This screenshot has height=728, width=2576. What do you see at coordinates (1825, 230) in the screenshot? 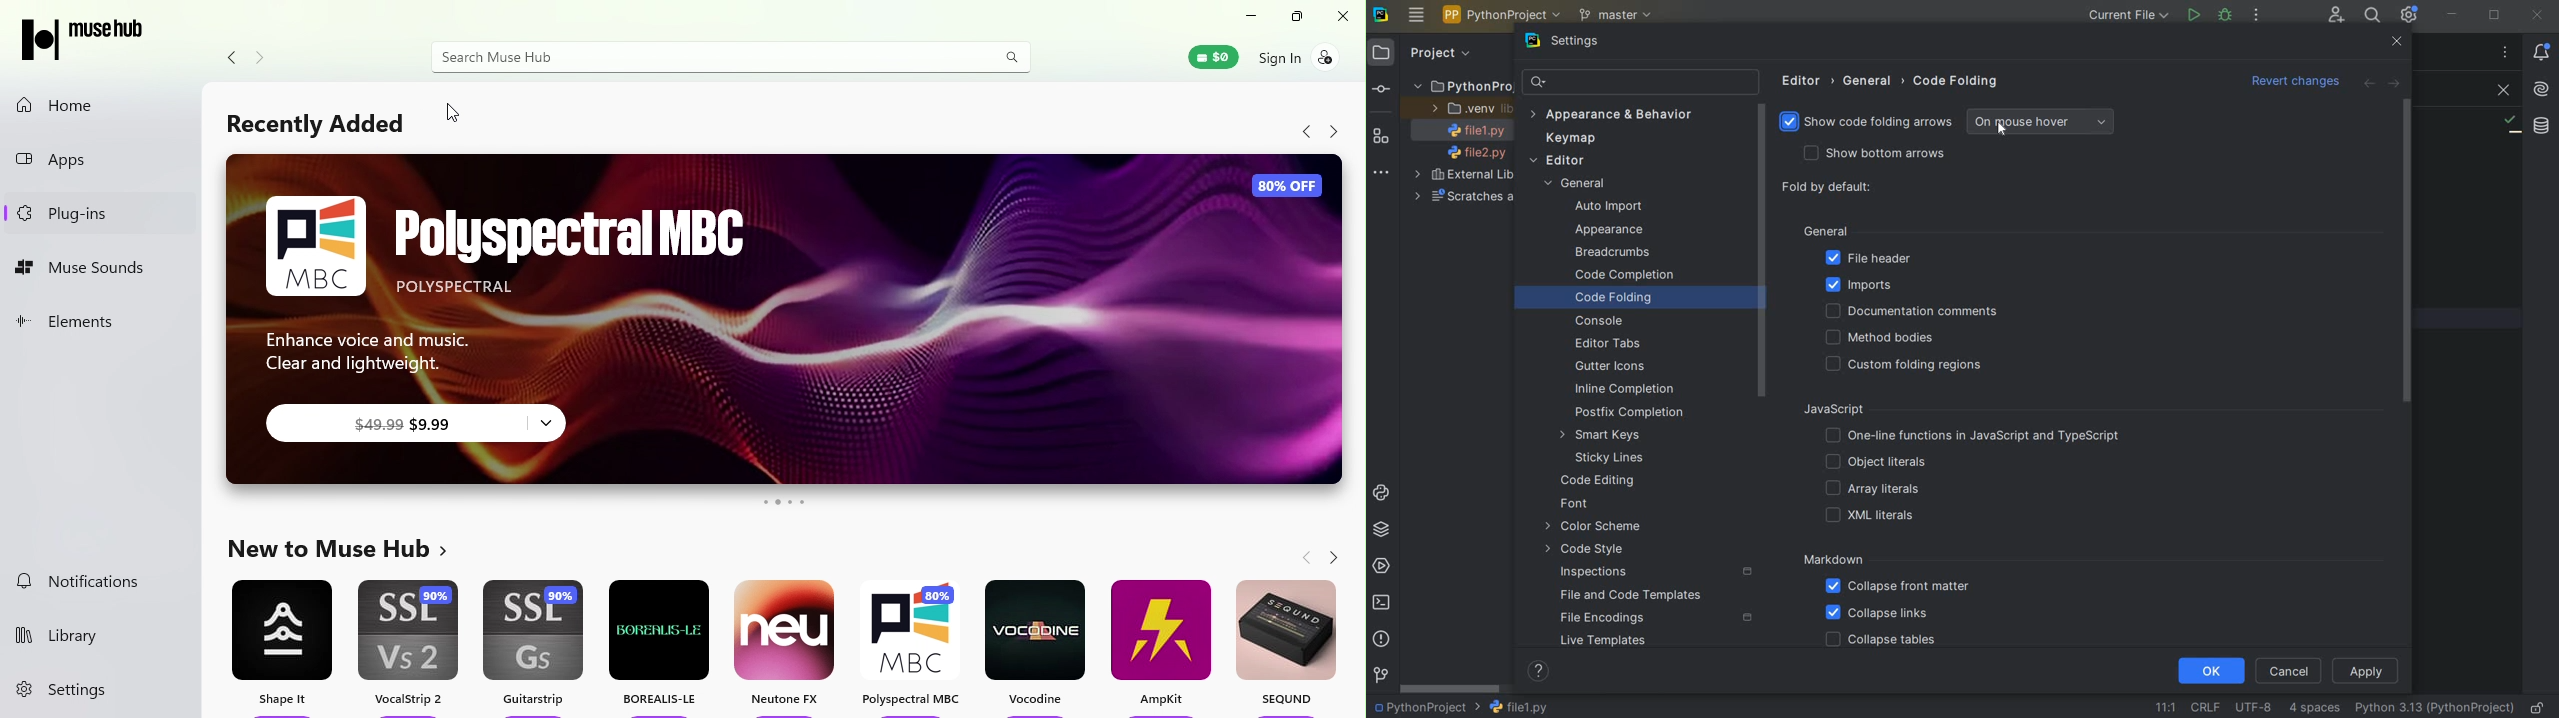
I see `GENERAL` at bounding box center [1825, 230].